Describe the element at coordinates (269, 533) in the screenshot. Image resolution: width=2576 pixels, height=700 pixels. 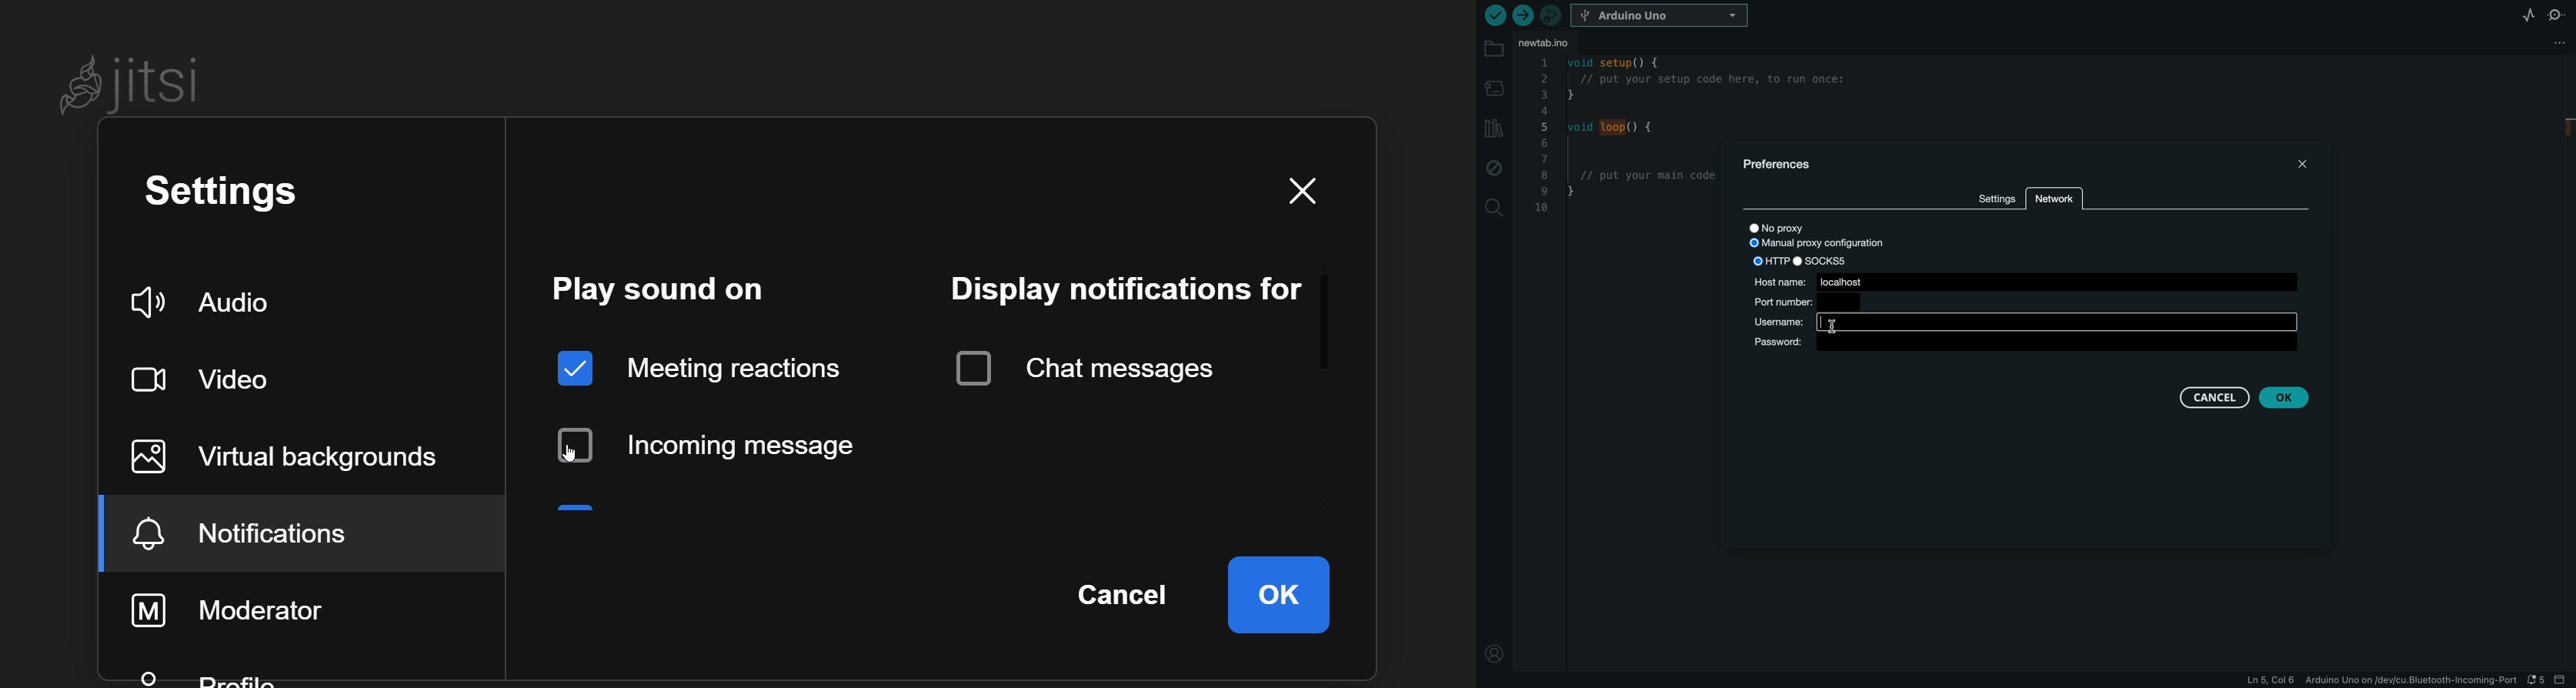
I see `notification` at that location.